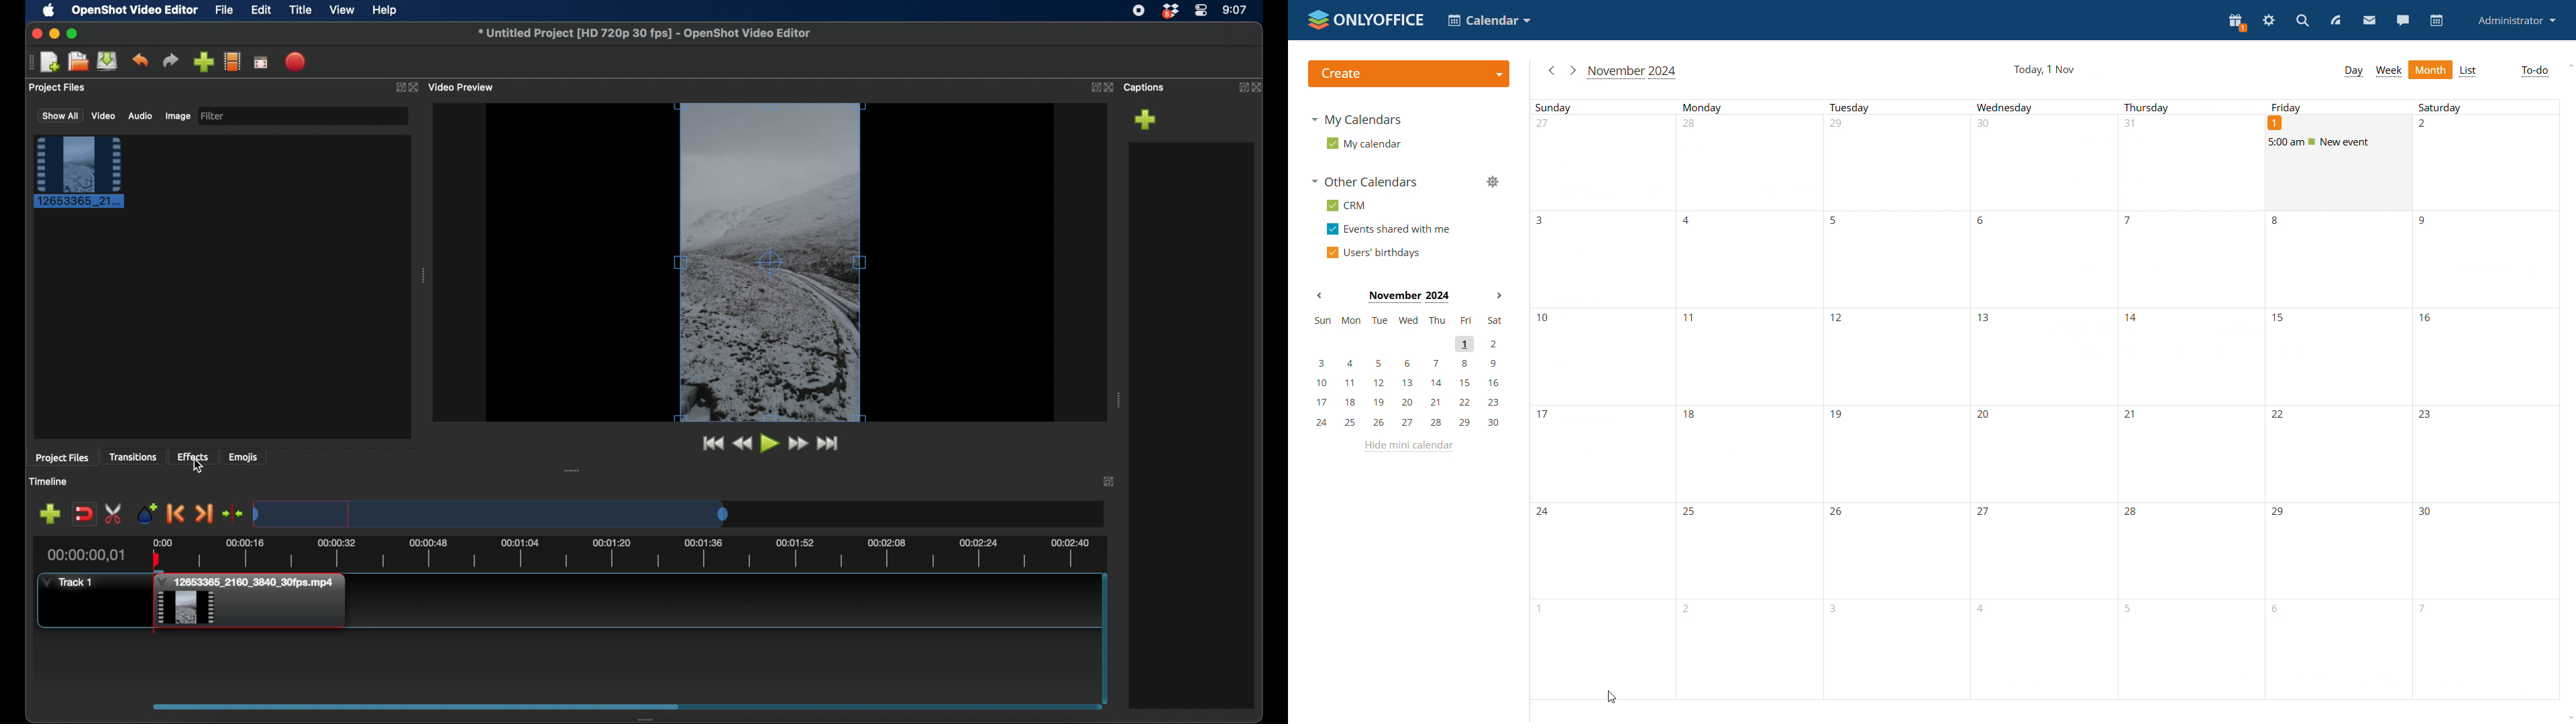 The width and height of the screenshot is (2576, 728). Describe the element at coordinates (261, 62) in the screenshot. I see `full screen` at that location.